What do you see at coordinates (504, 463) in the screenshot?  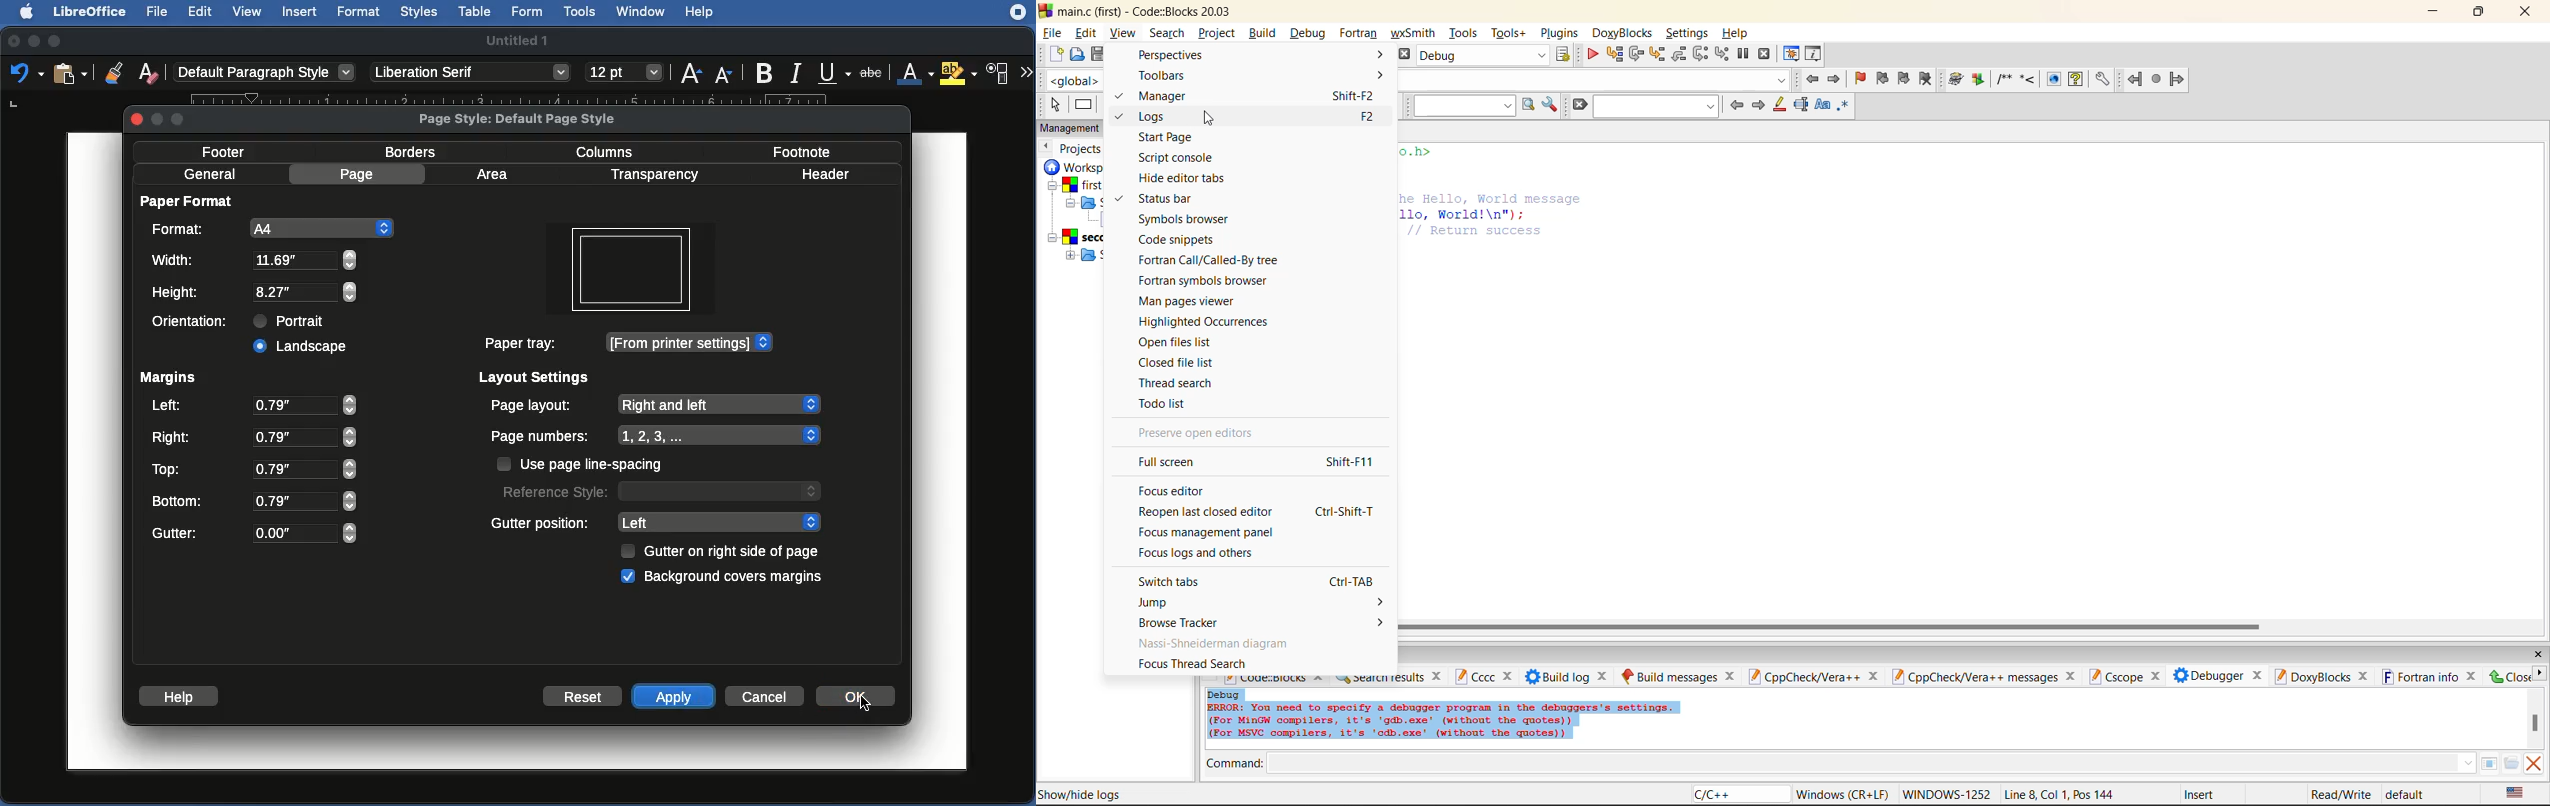 I see `checkbox` at bounding box center [504, 463].